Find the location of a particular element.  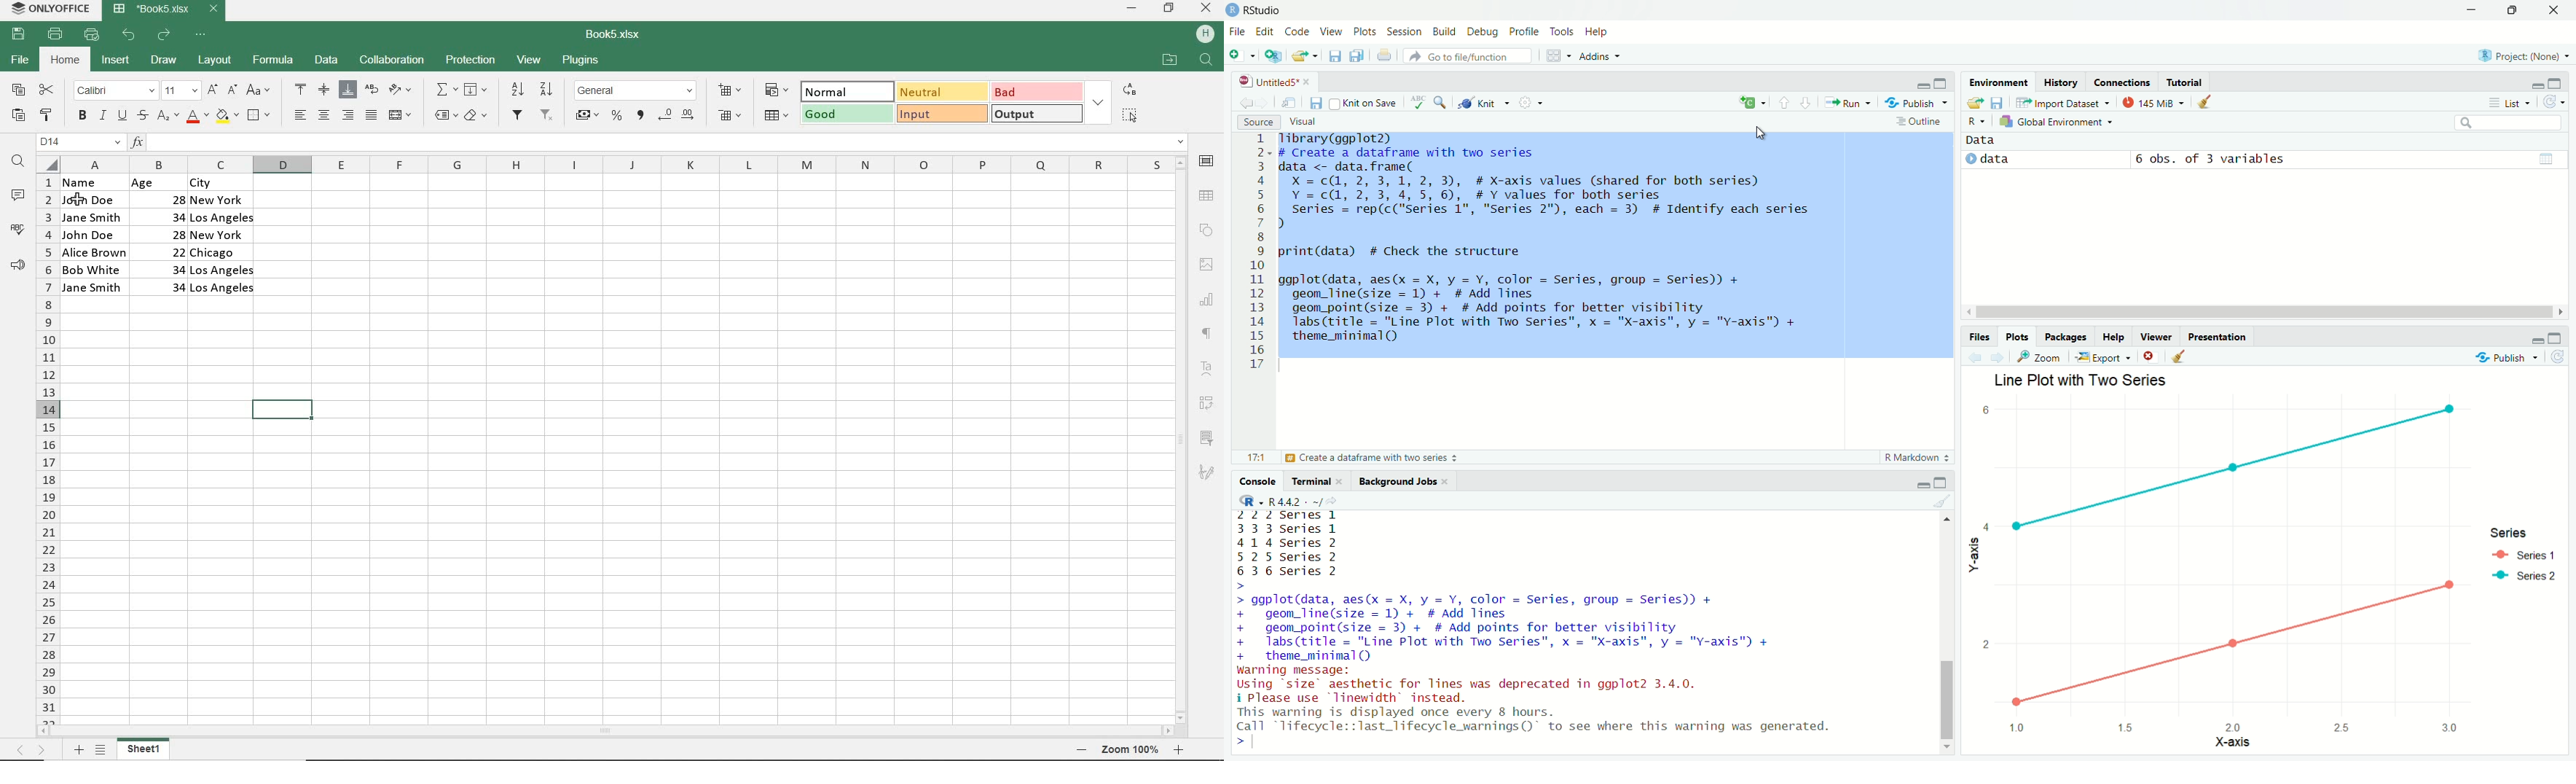

SHAPE is located at coordinates (1206, 230).